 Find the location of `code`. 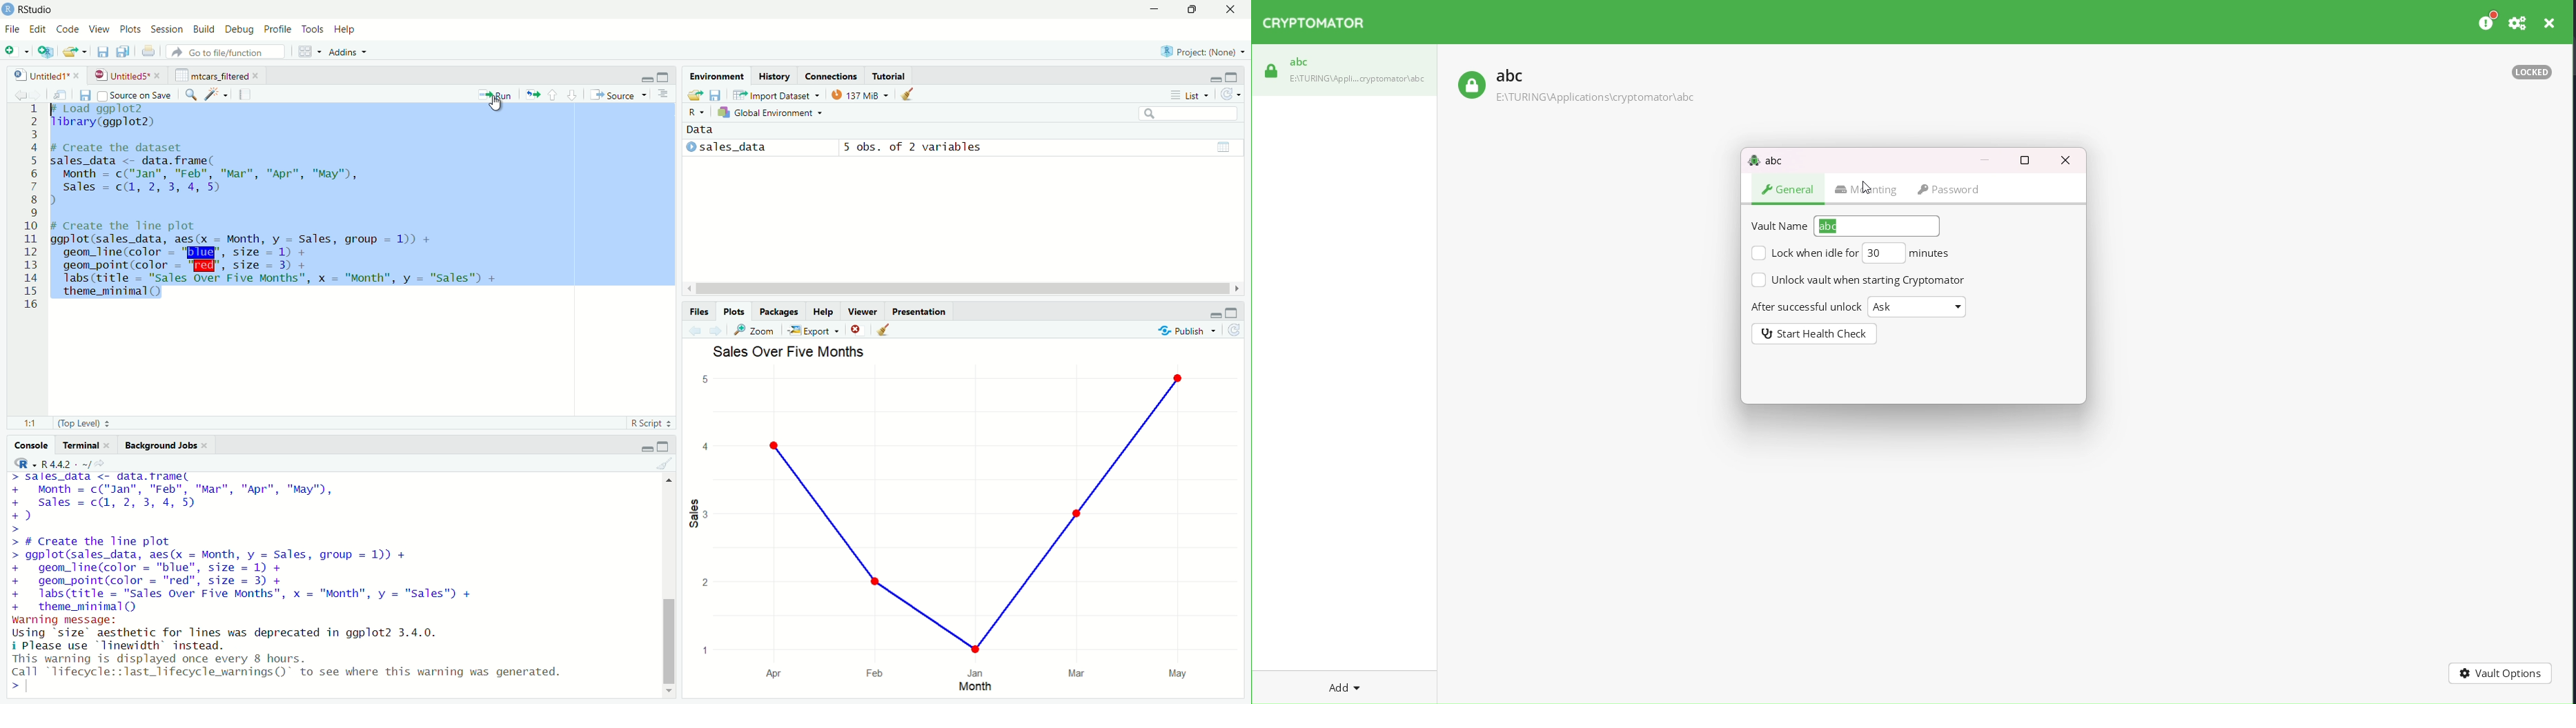

code is located at coordinates (70, 29).